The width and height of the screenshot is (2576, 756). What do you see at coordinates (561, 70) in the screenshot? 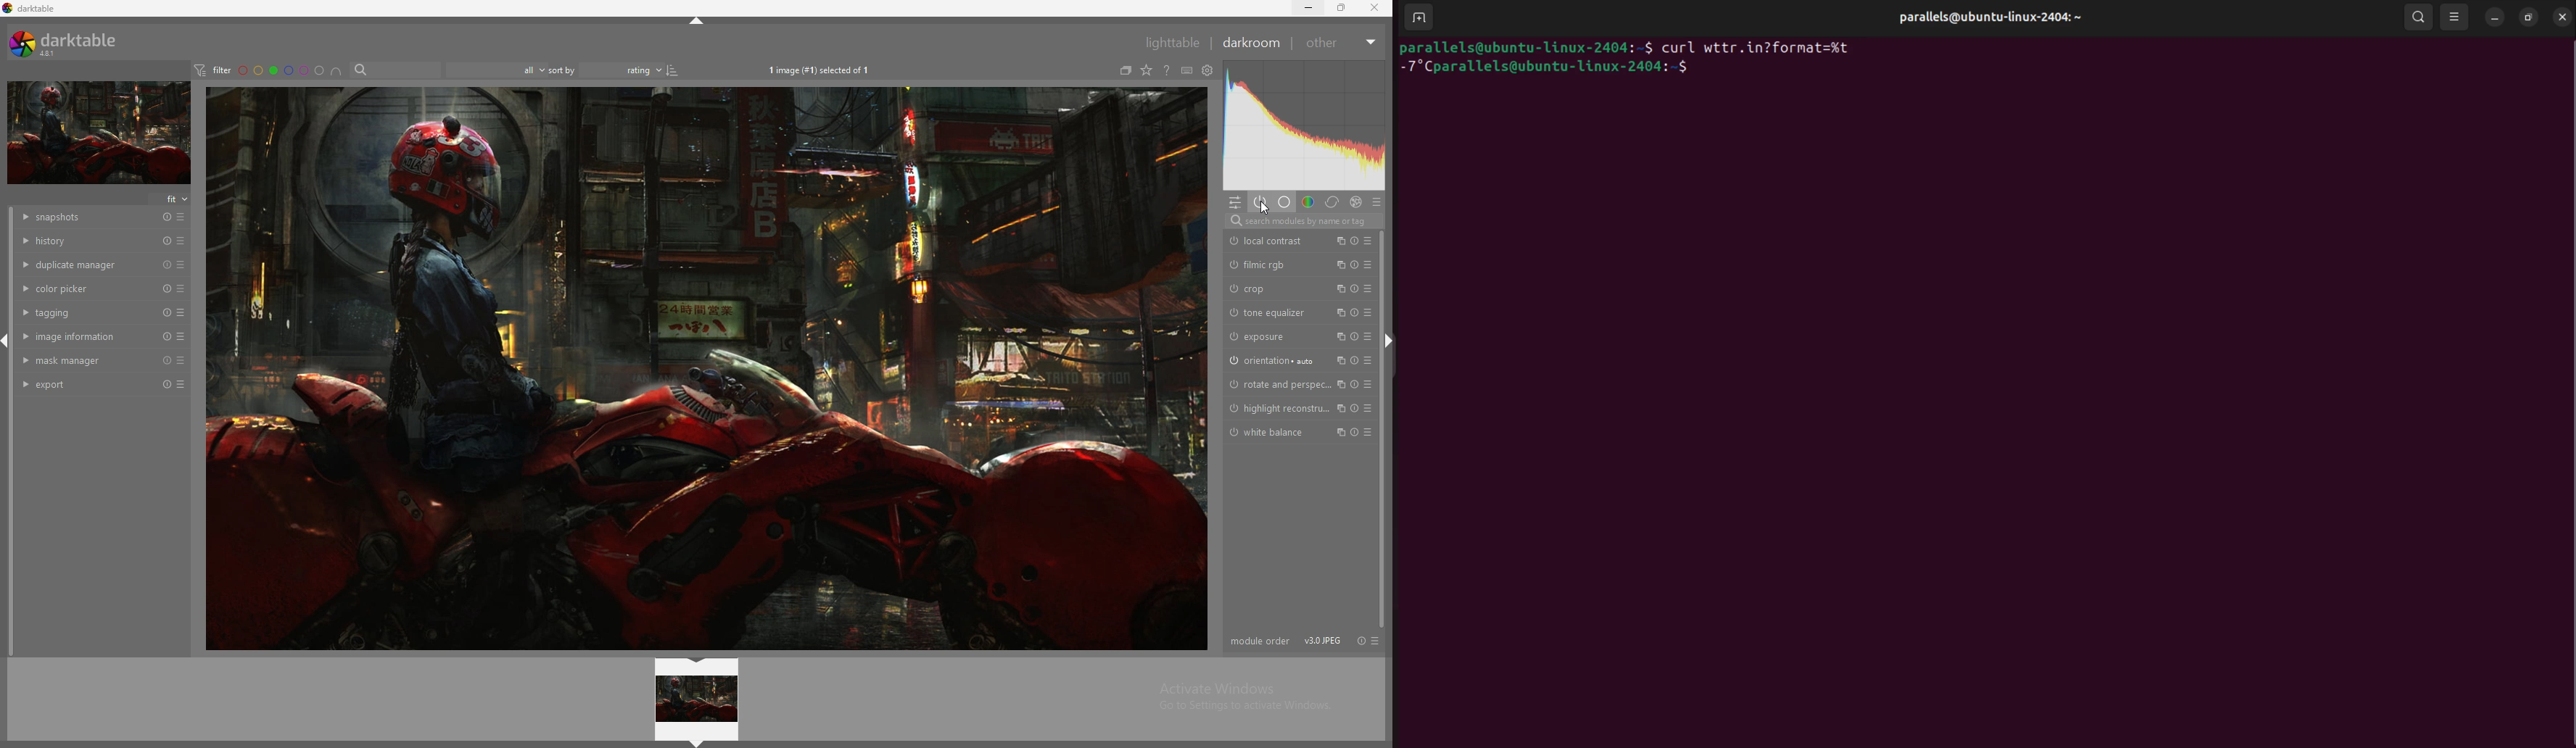
I see `sort by` at bounding box center [561, 70].